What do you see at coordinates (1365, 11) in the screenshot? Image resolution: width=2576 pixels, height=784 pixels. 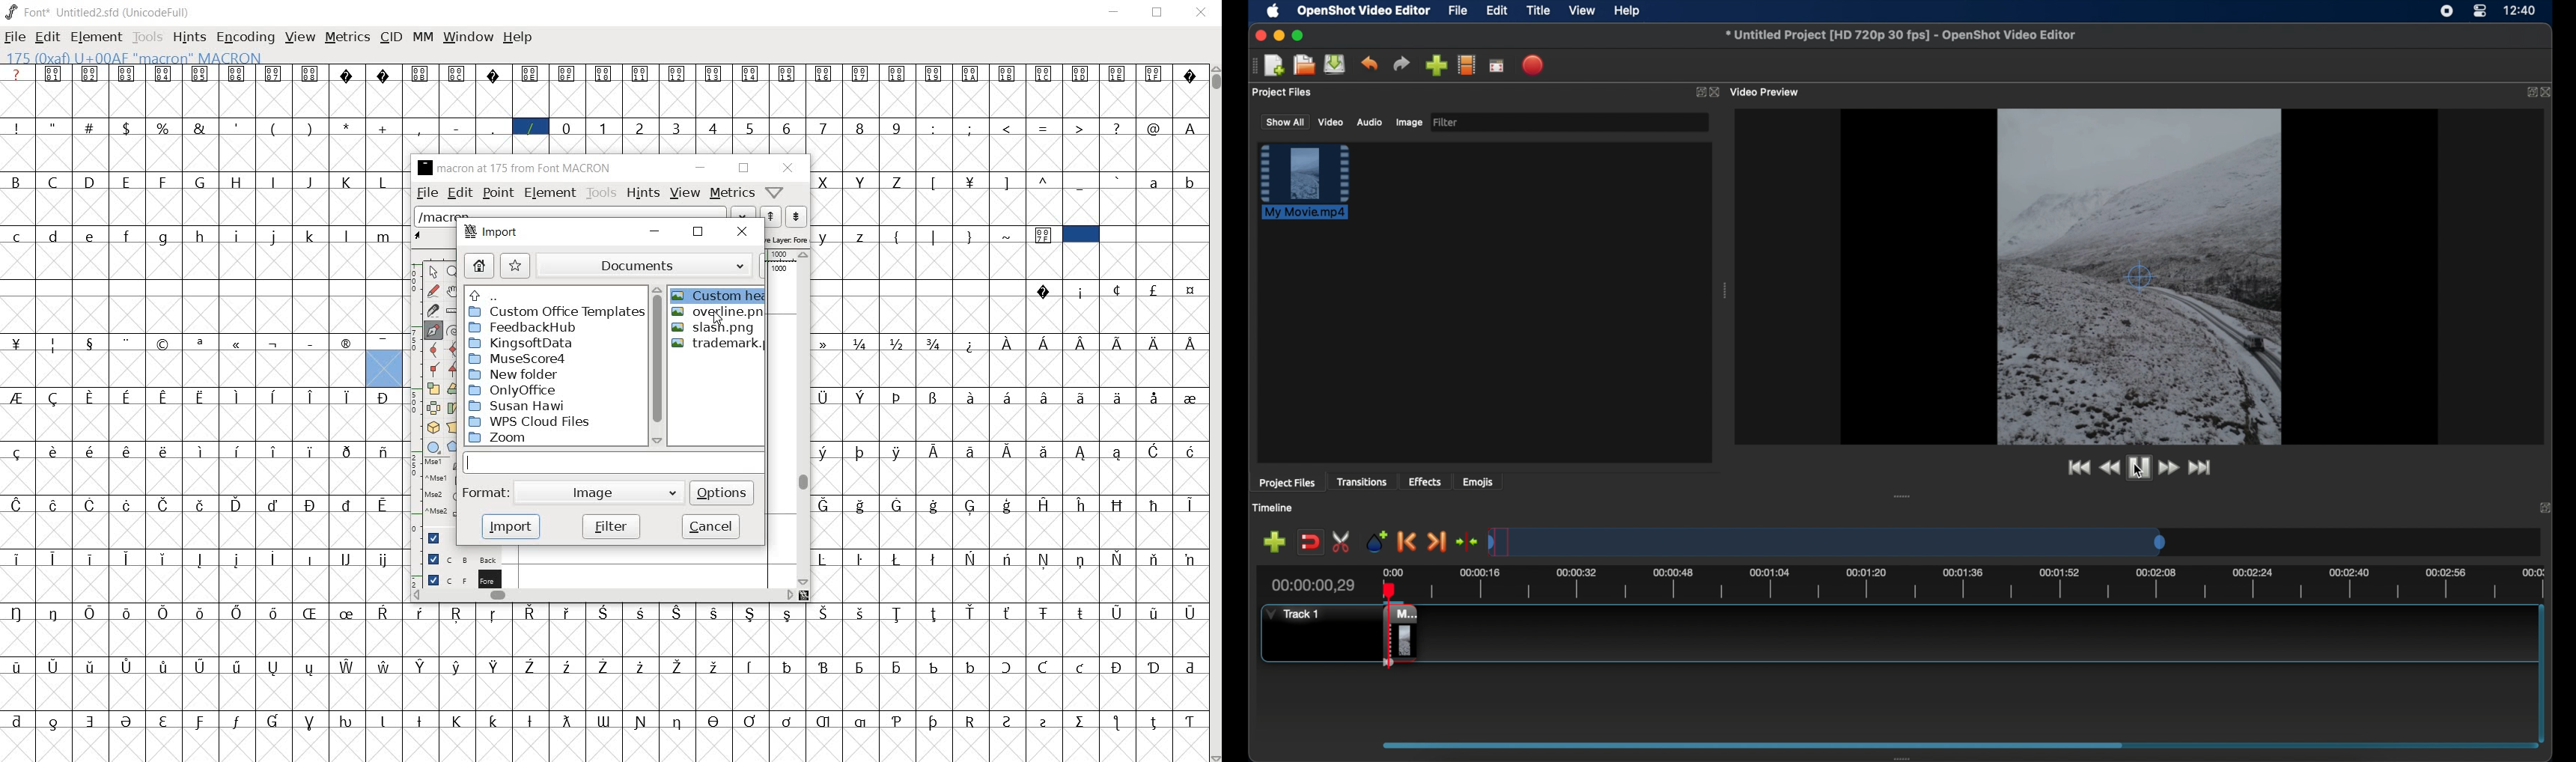 I see `openshot video editor` at bounding box center [1365, 11].